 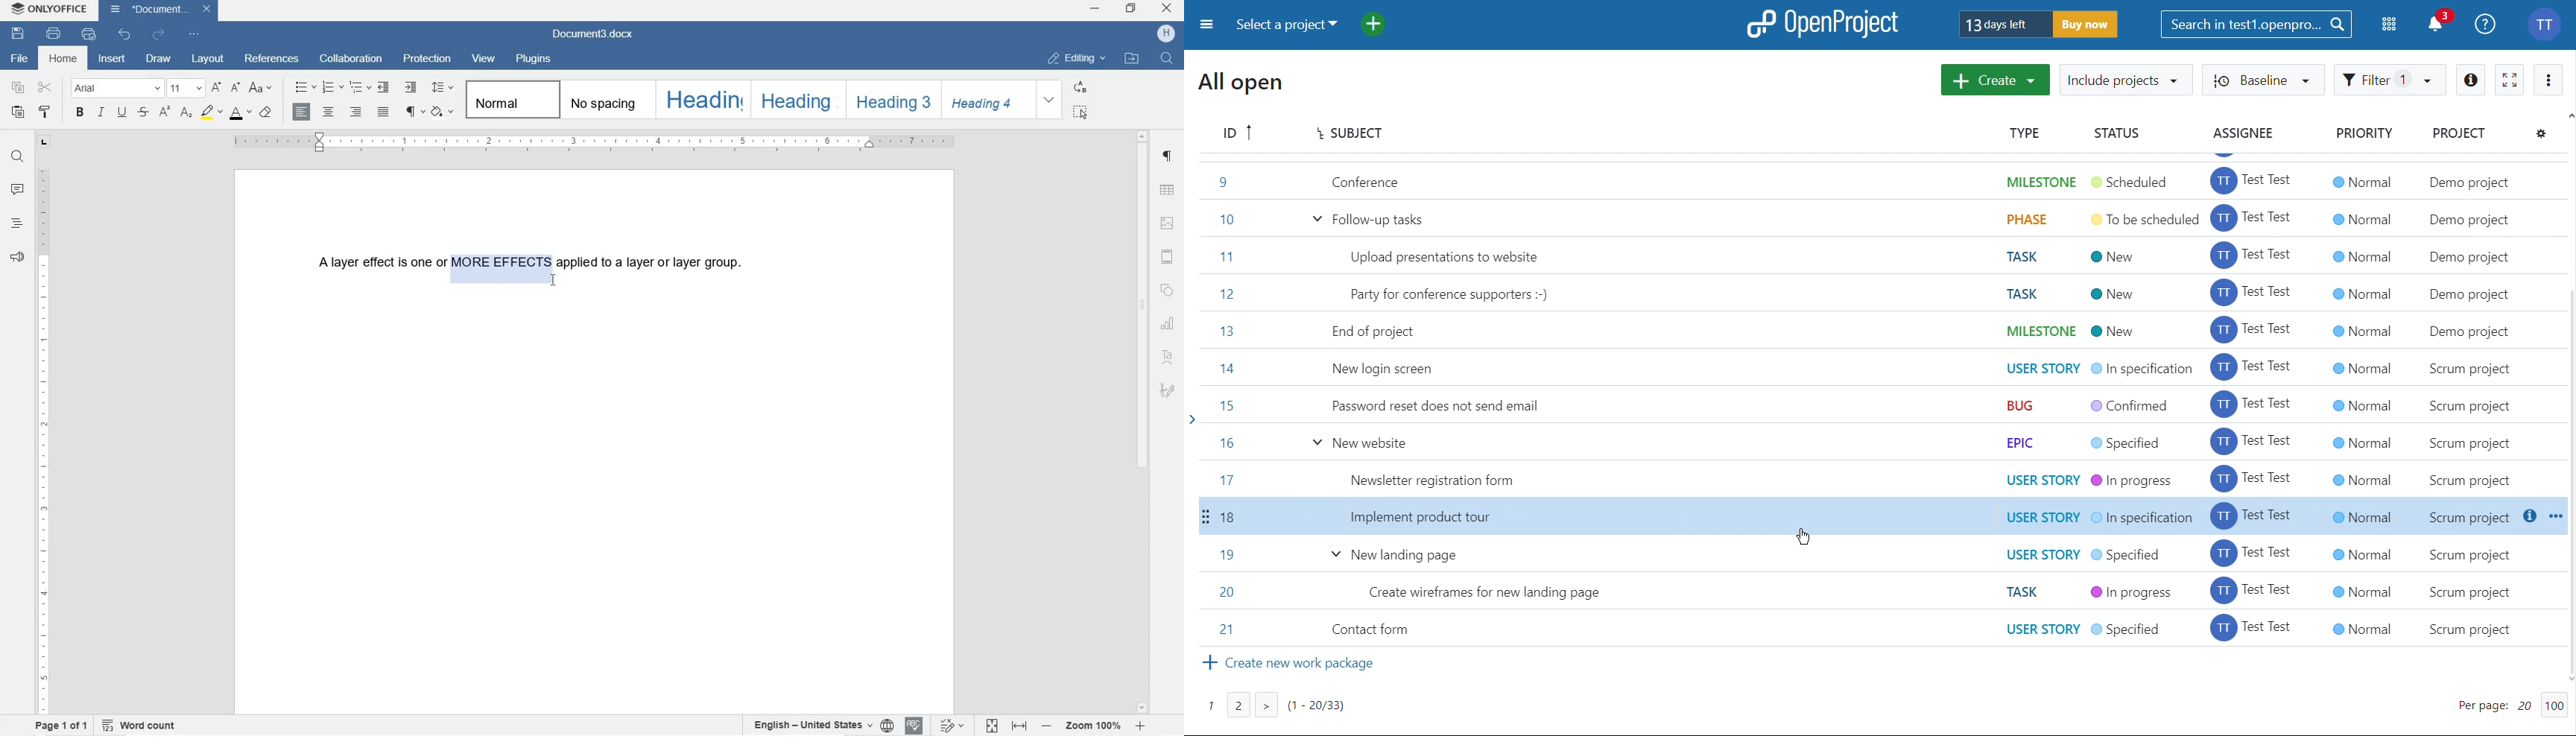 I want to click on CHANGE CASE, so click(x=262, y=88).